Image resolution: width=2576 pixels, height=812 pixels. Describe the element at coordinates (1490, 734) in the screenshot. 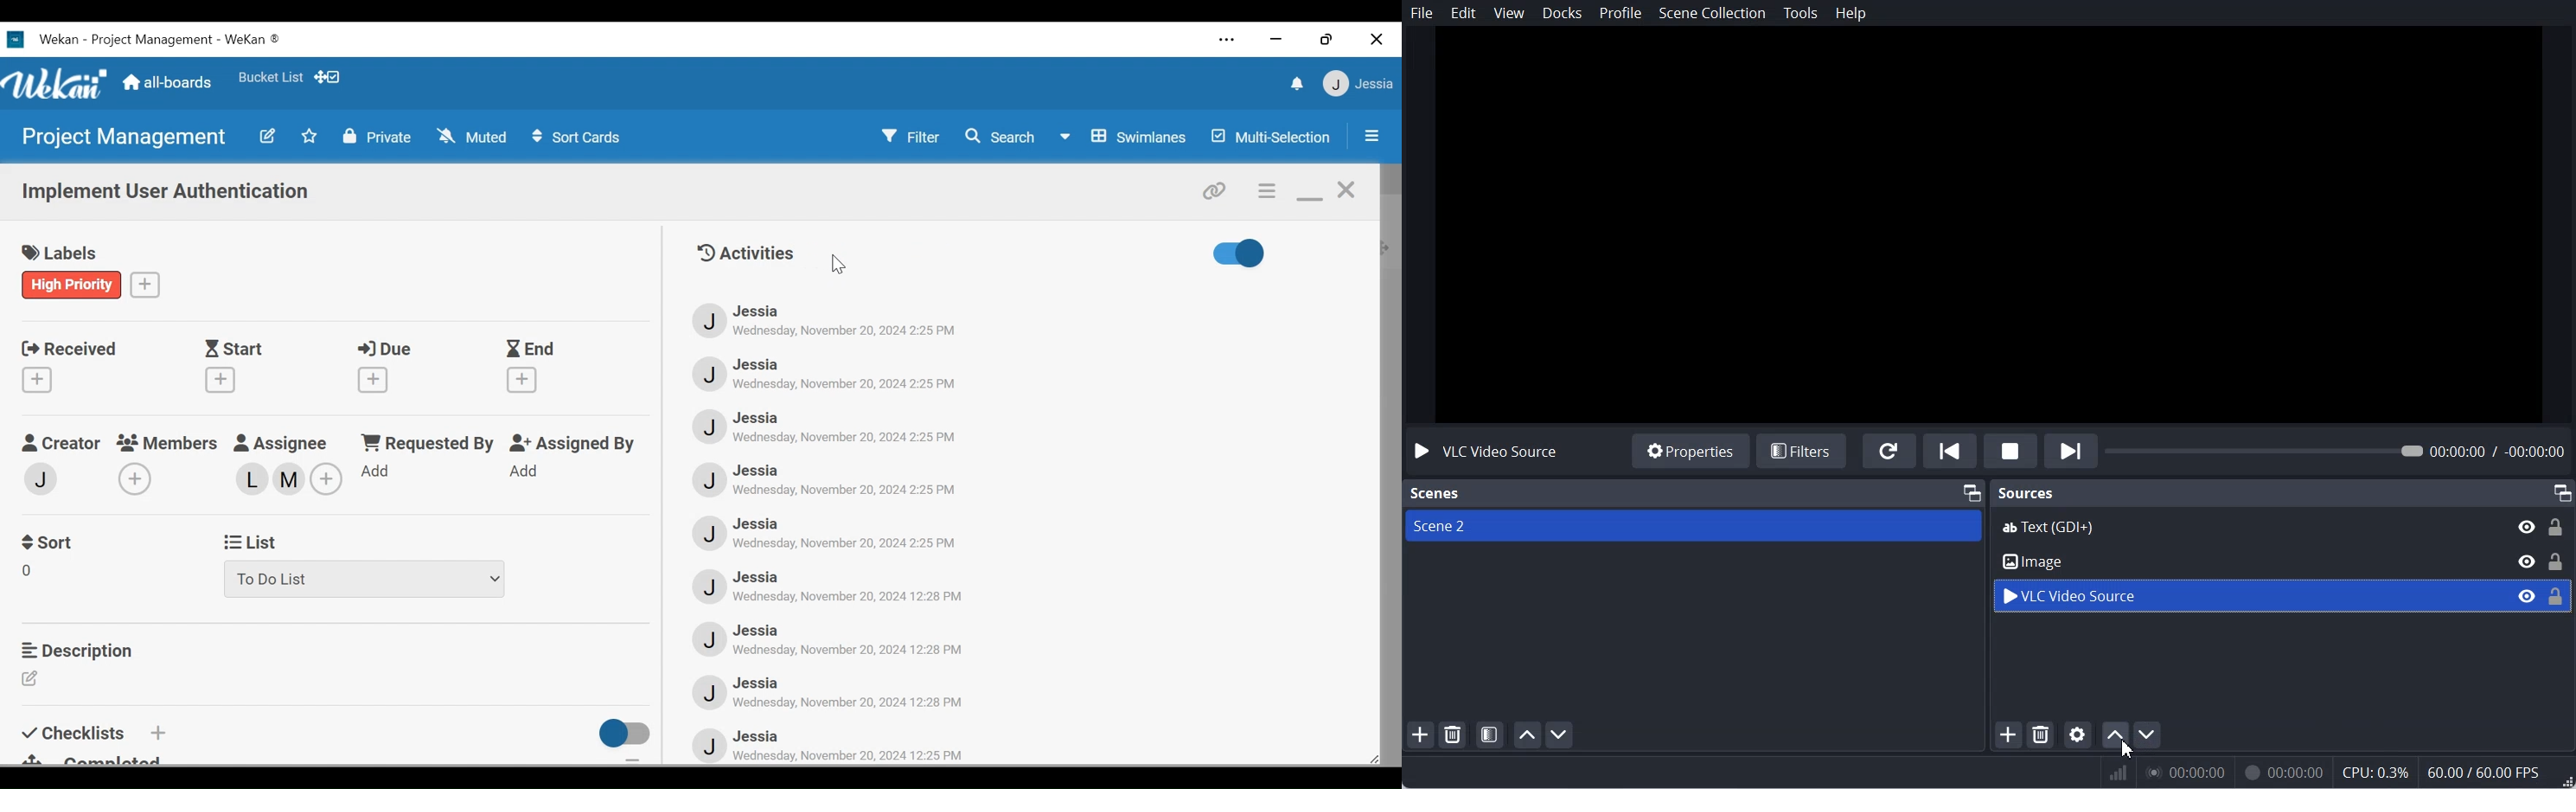

I see `Open scene filter` at that location.